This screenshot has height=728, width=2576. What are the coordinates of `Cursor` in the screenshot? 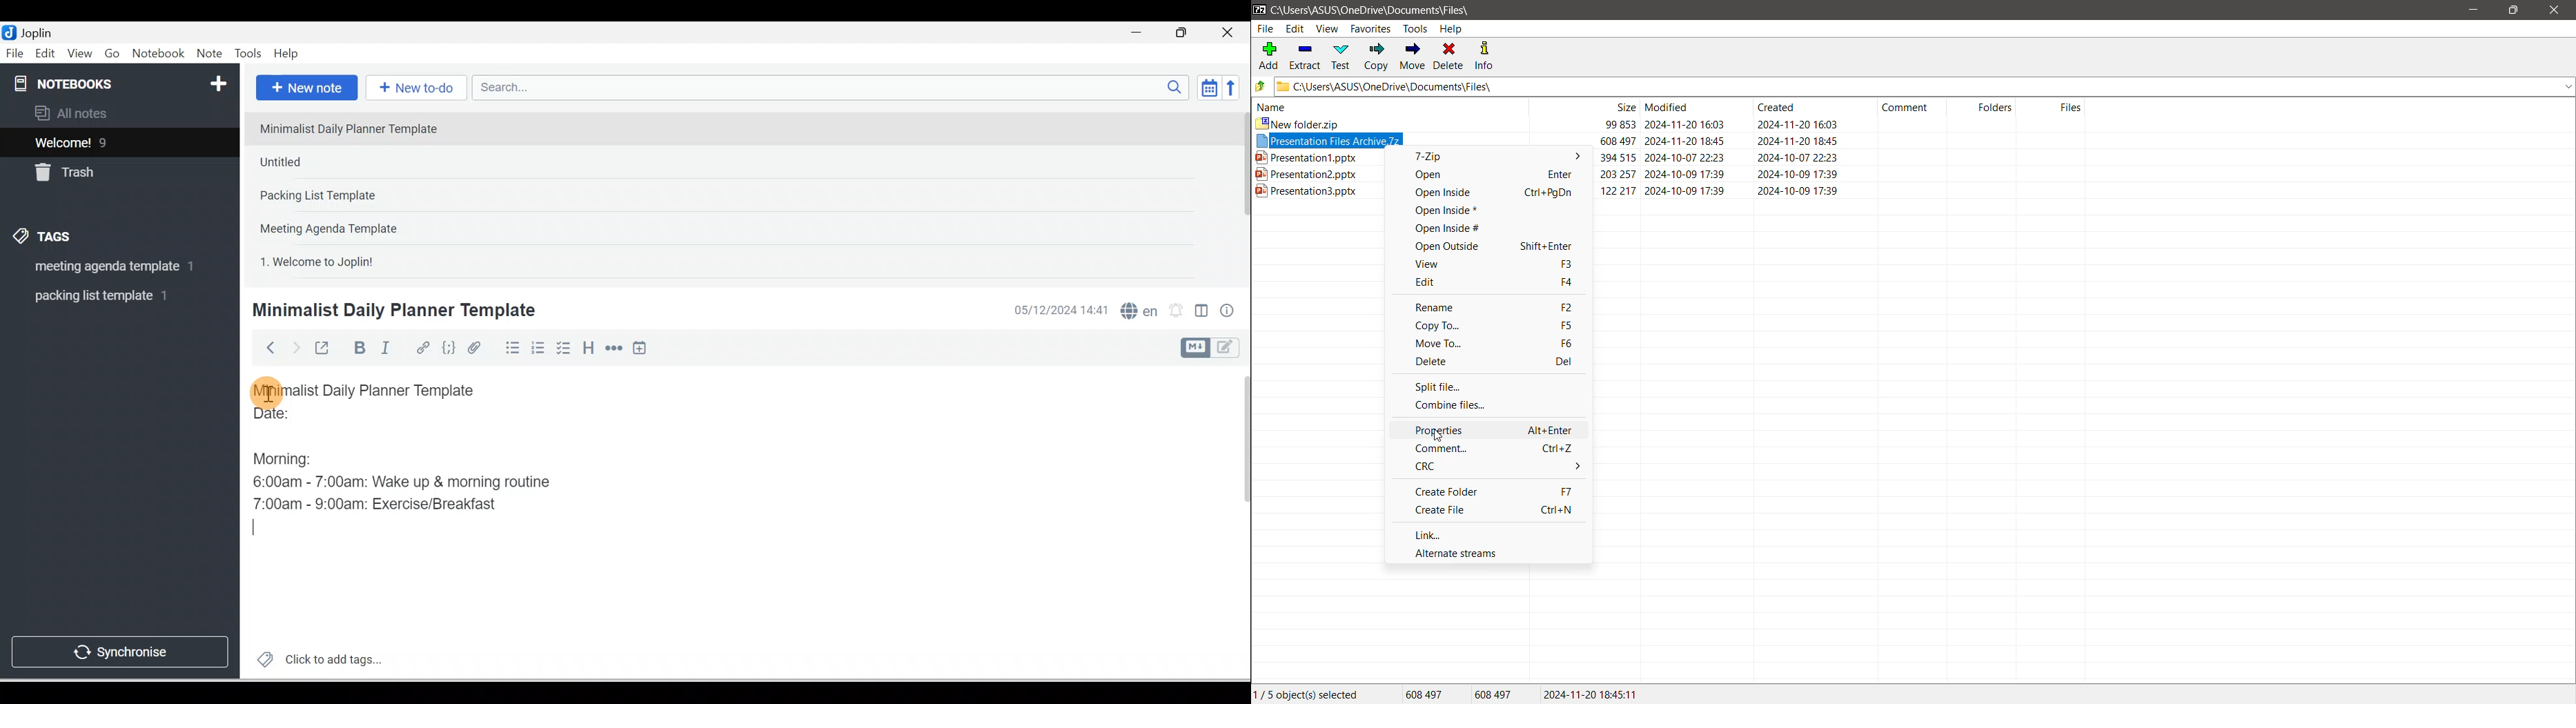 It's located at (267, 391).